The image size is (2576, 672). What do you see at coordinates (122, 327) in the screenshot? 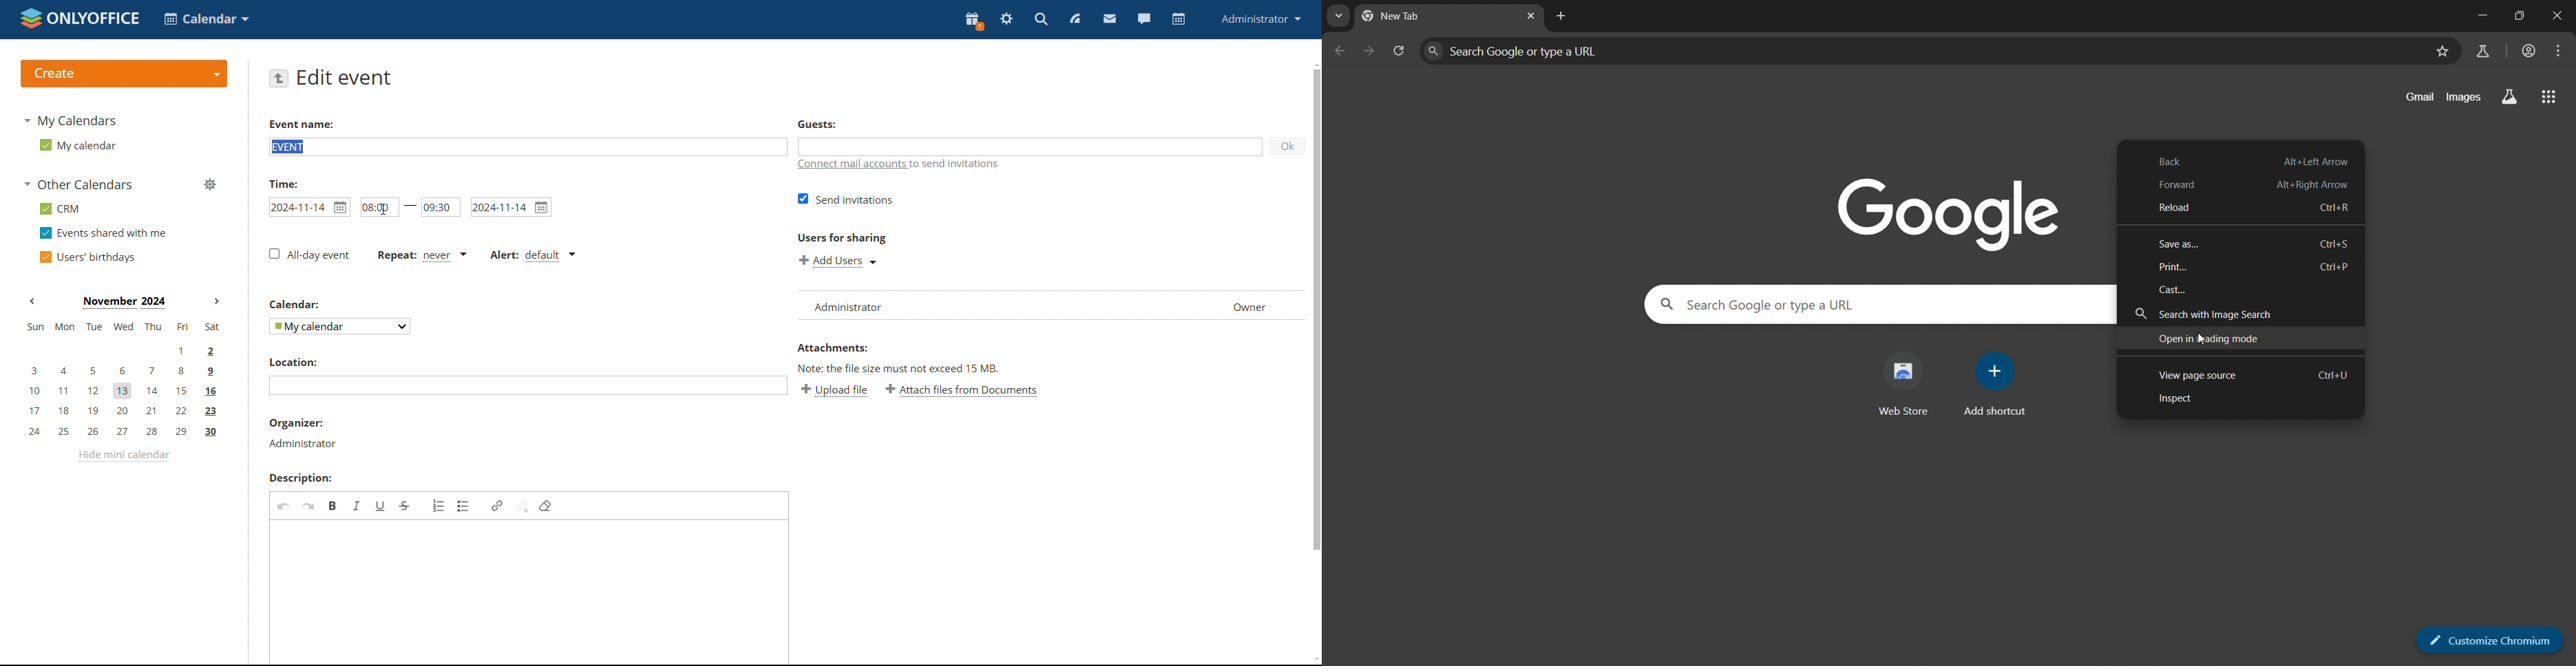
I see `sun, mon, tue, wed, thu, fri, sat` at bounding box center [122, 327].